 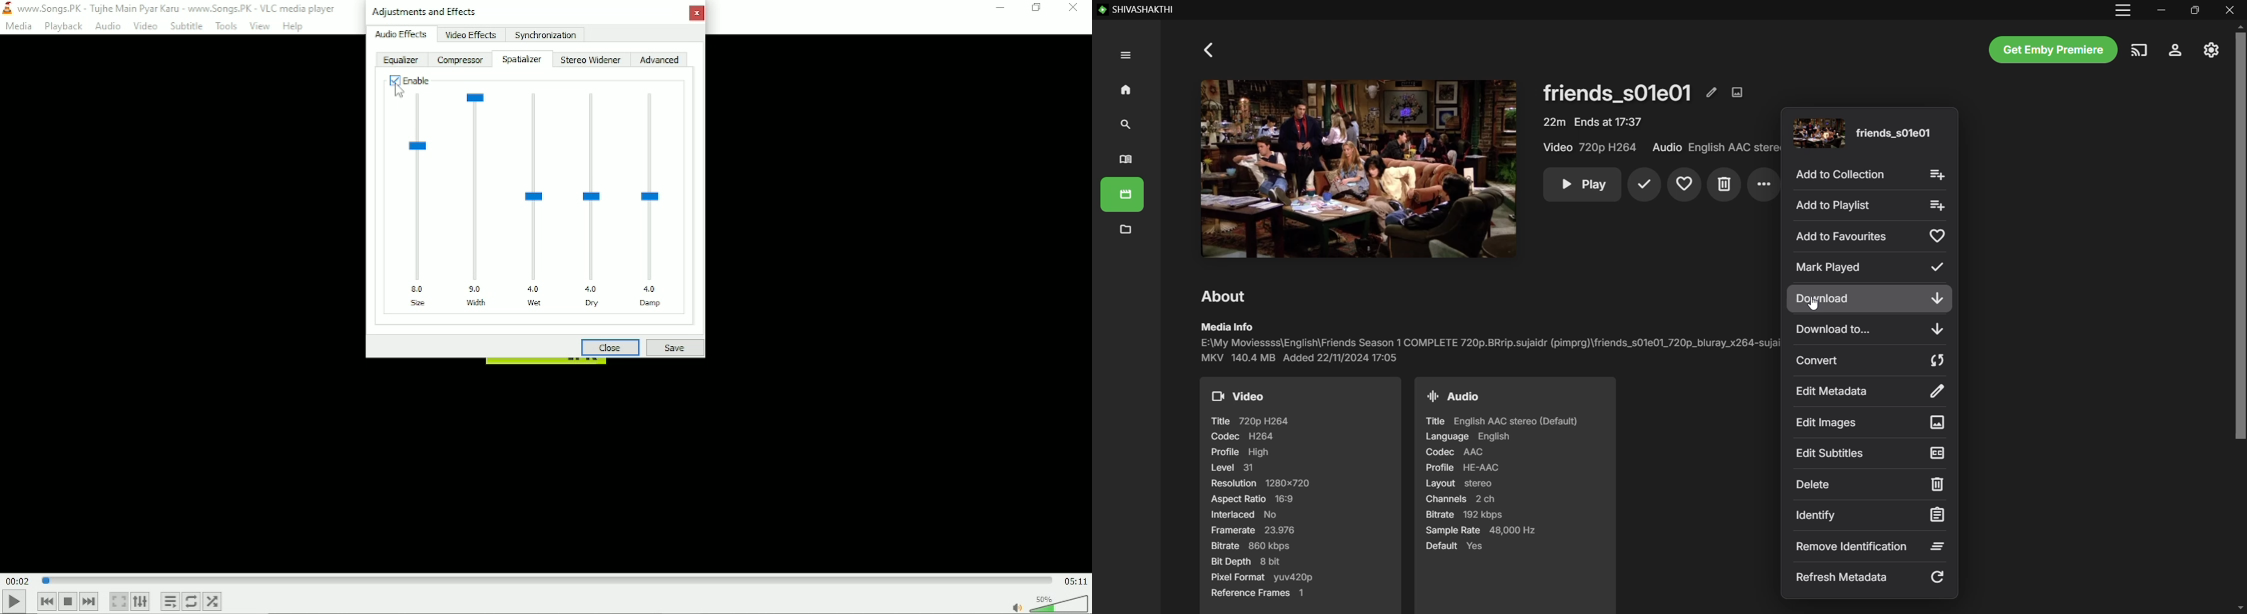 I want to click on Refresh Metadata, so click(x=1871, y=578).